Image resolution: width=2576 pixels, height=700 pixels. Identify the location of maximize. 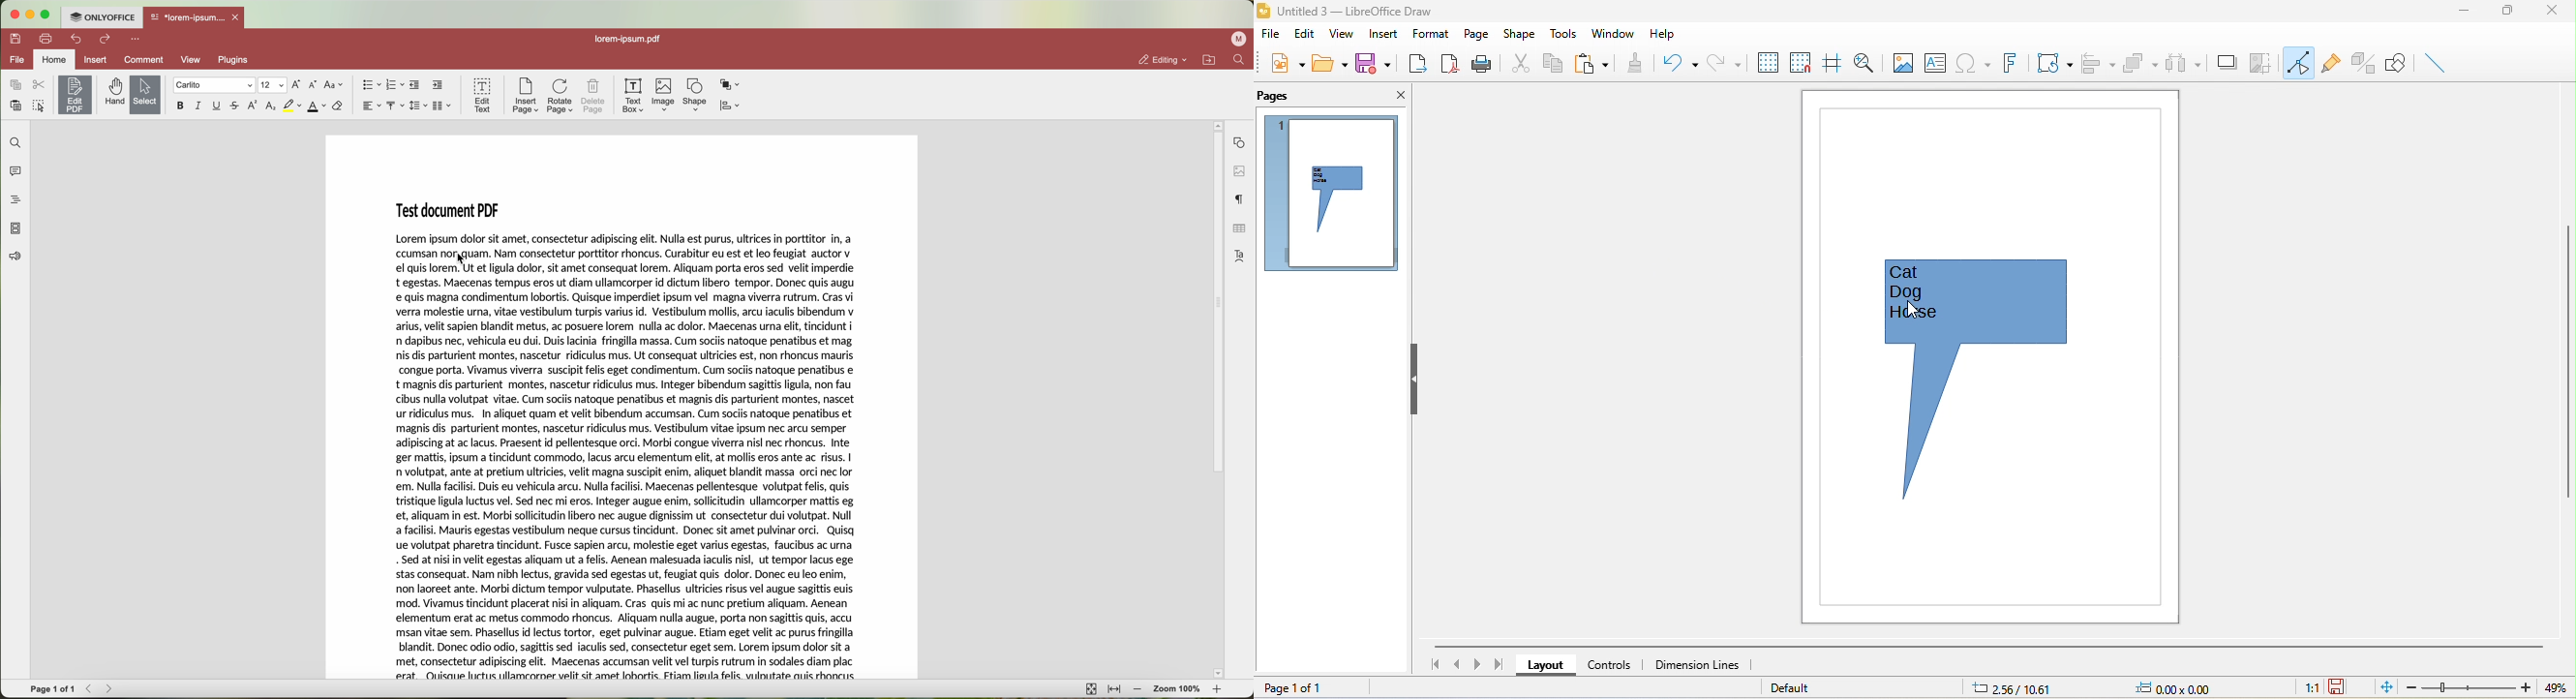
(2507, 12).